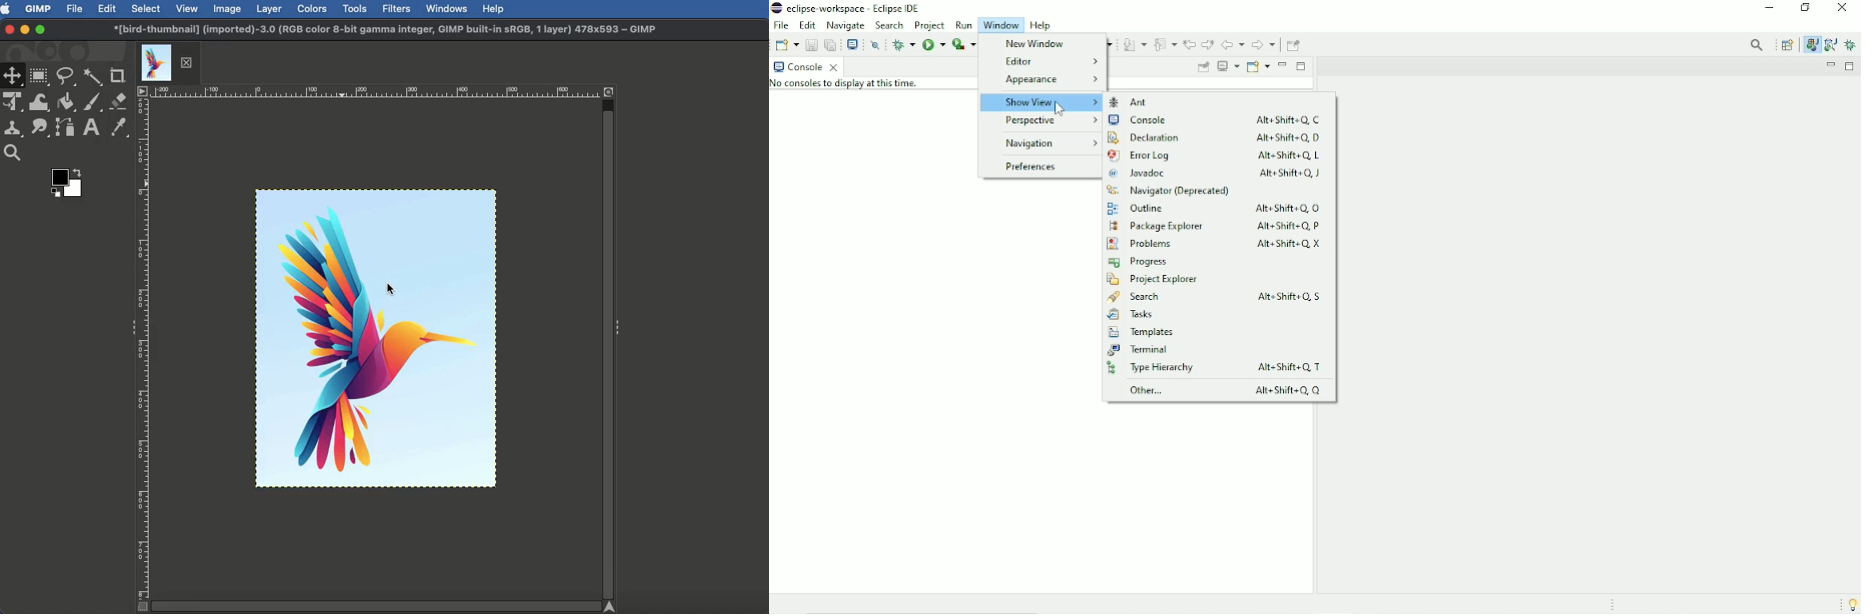  I want to click on Text, so click(89, 128).